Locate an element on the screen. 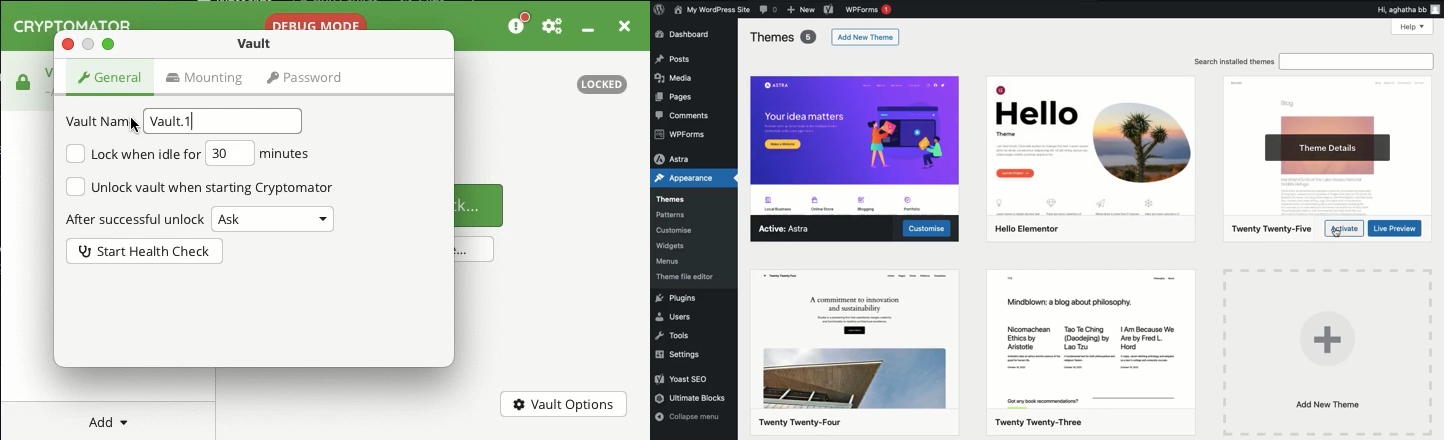  search is located at coordinates (1356, 61).